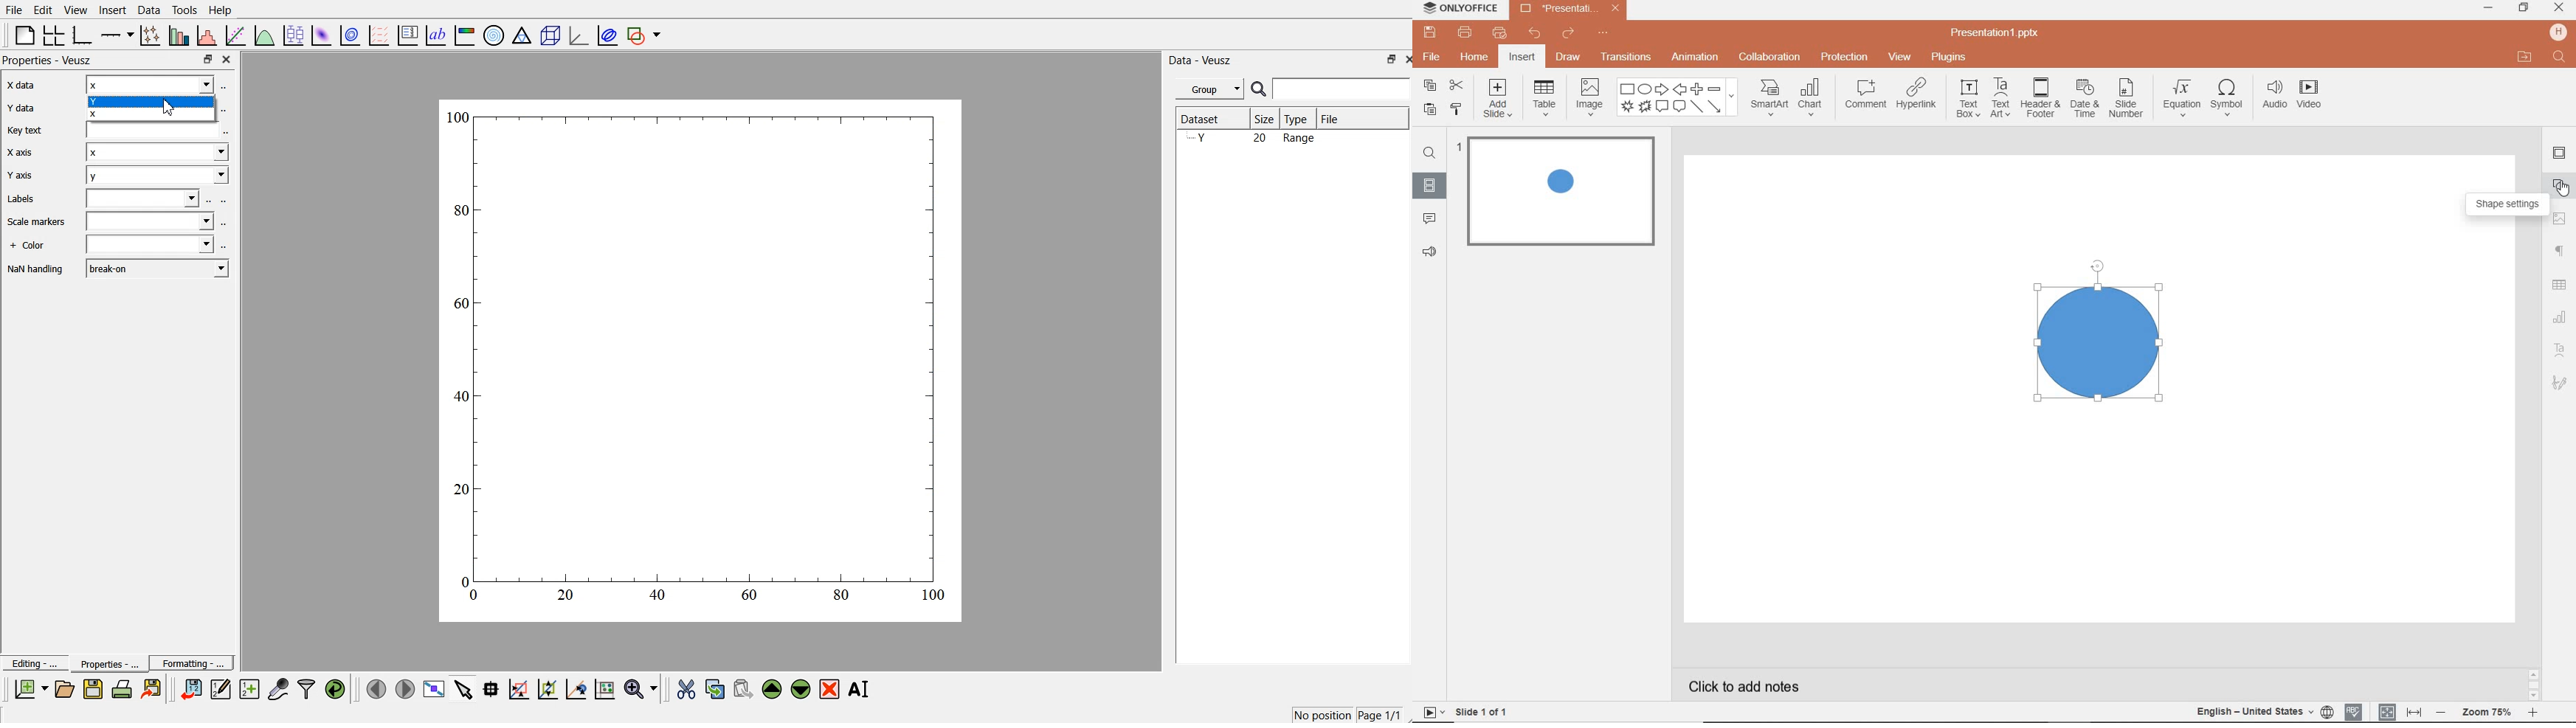 This screenshot has width=2576, height=728. Describe the element at coordinates (1899, 58) in the screenshot. I see `view` at that location.